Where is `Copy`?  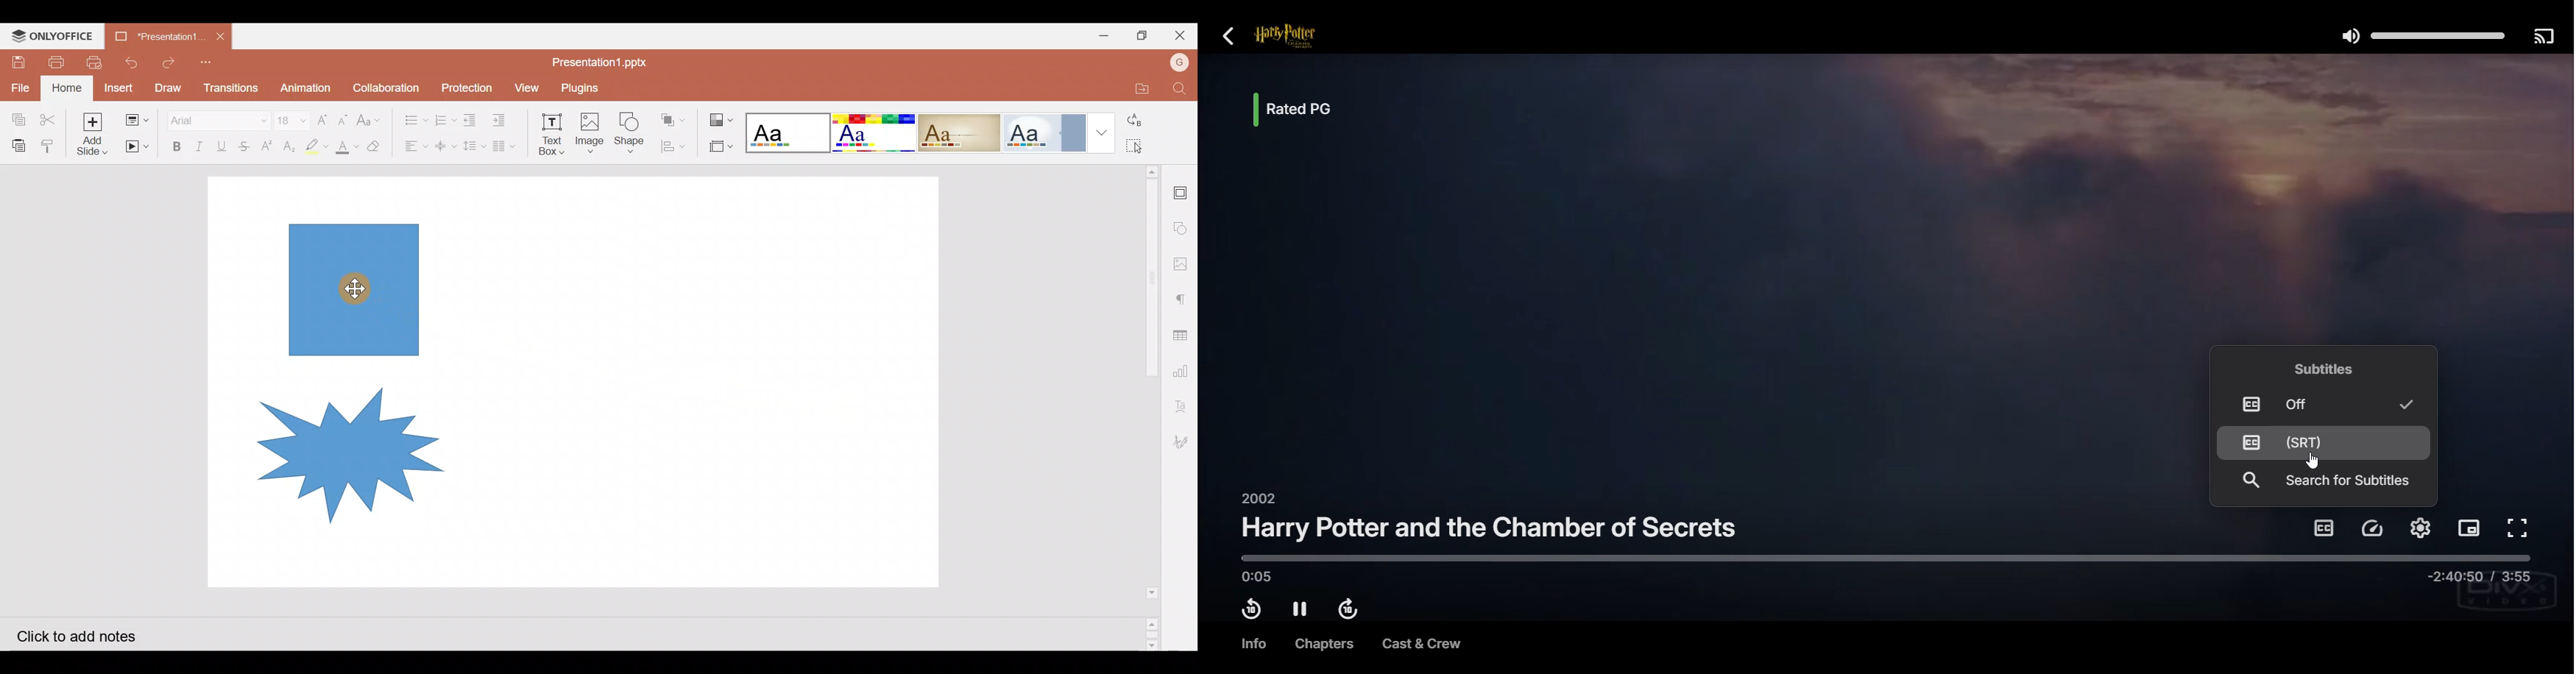
Copy is located at coordinates (15, 115).